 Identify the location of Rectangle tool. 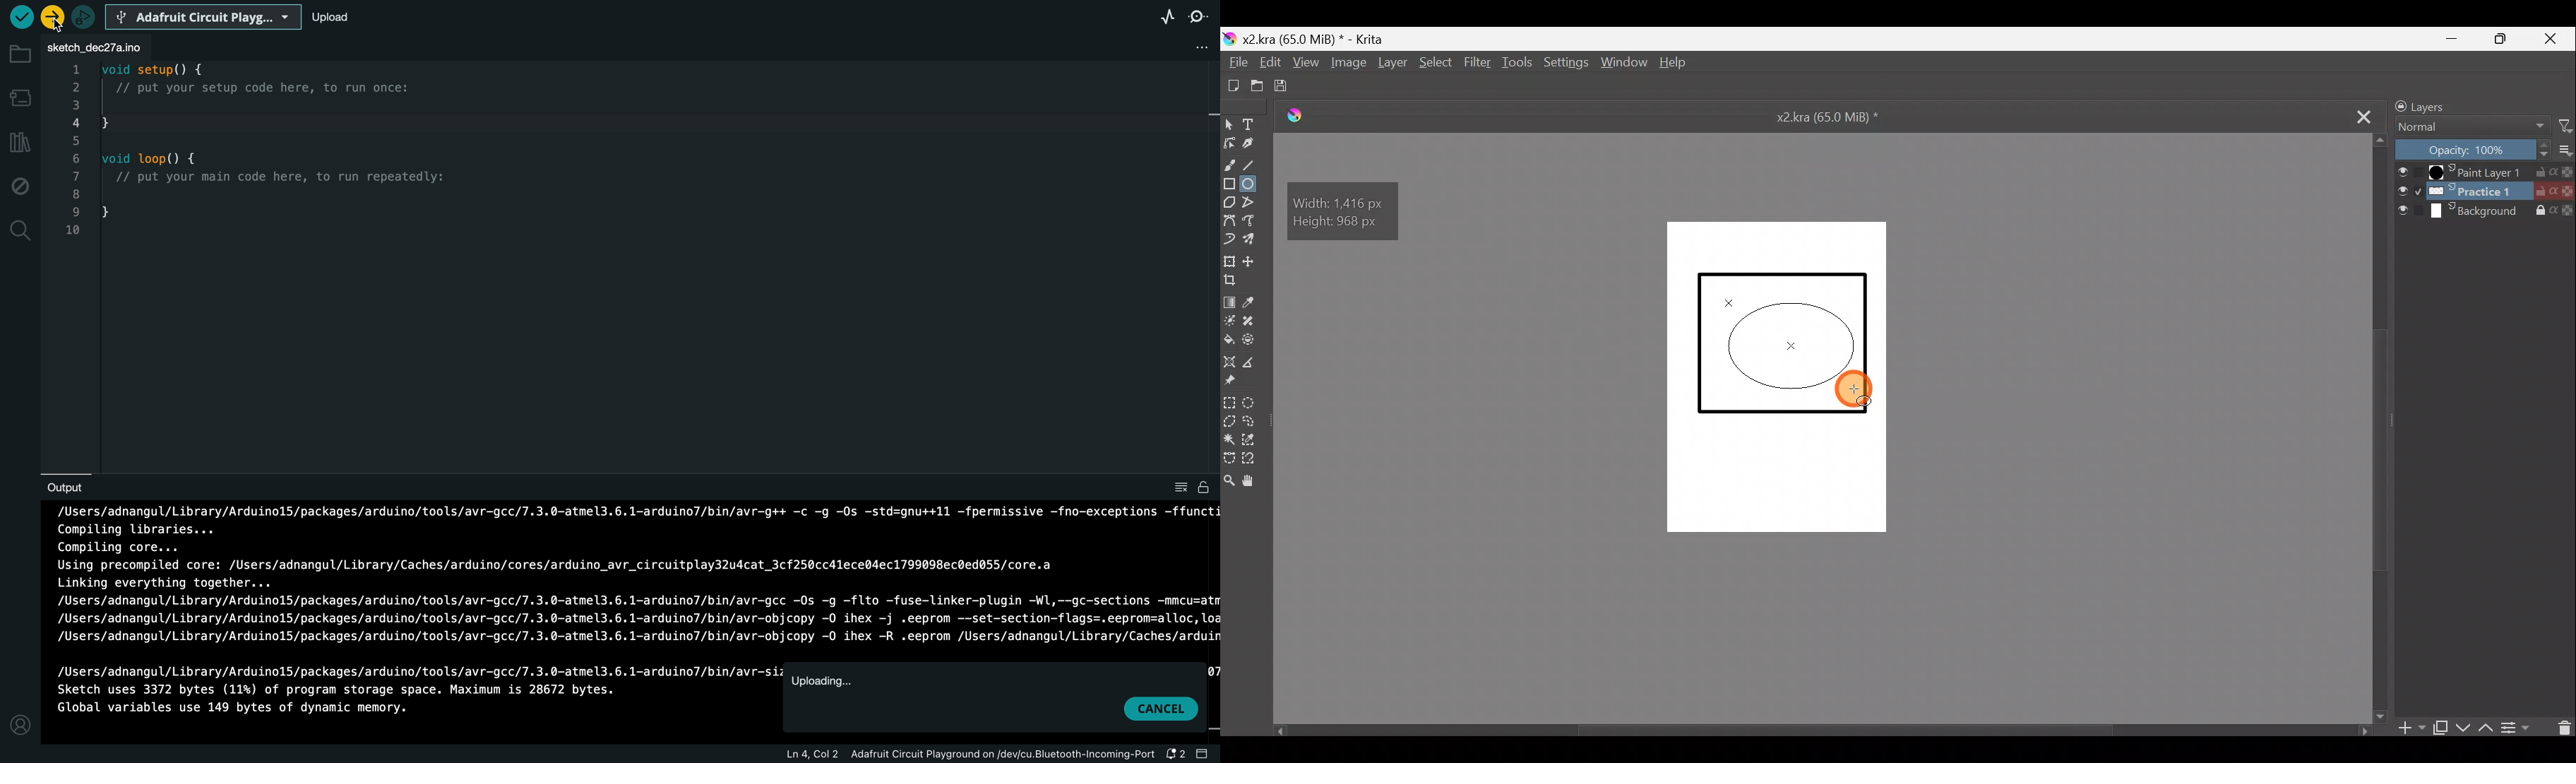
(1230, 182).